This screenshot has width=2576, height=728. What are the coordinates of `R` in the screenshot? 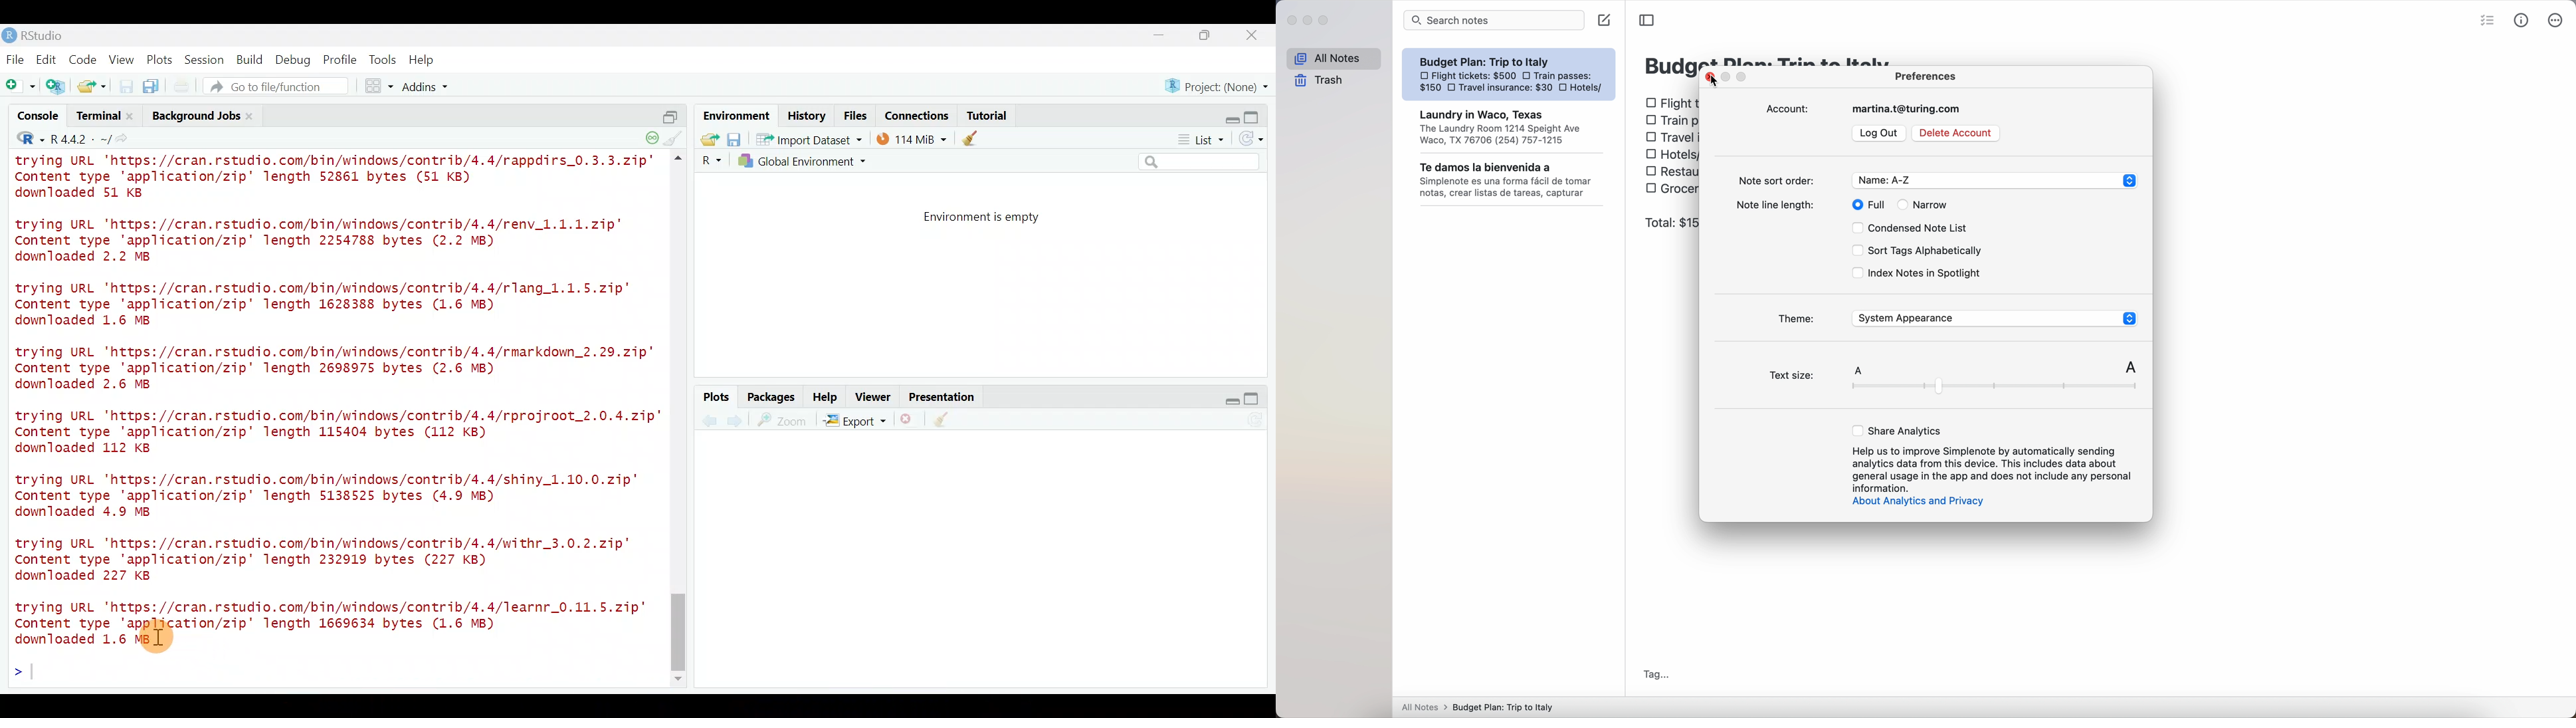 It's located at (21, 140).